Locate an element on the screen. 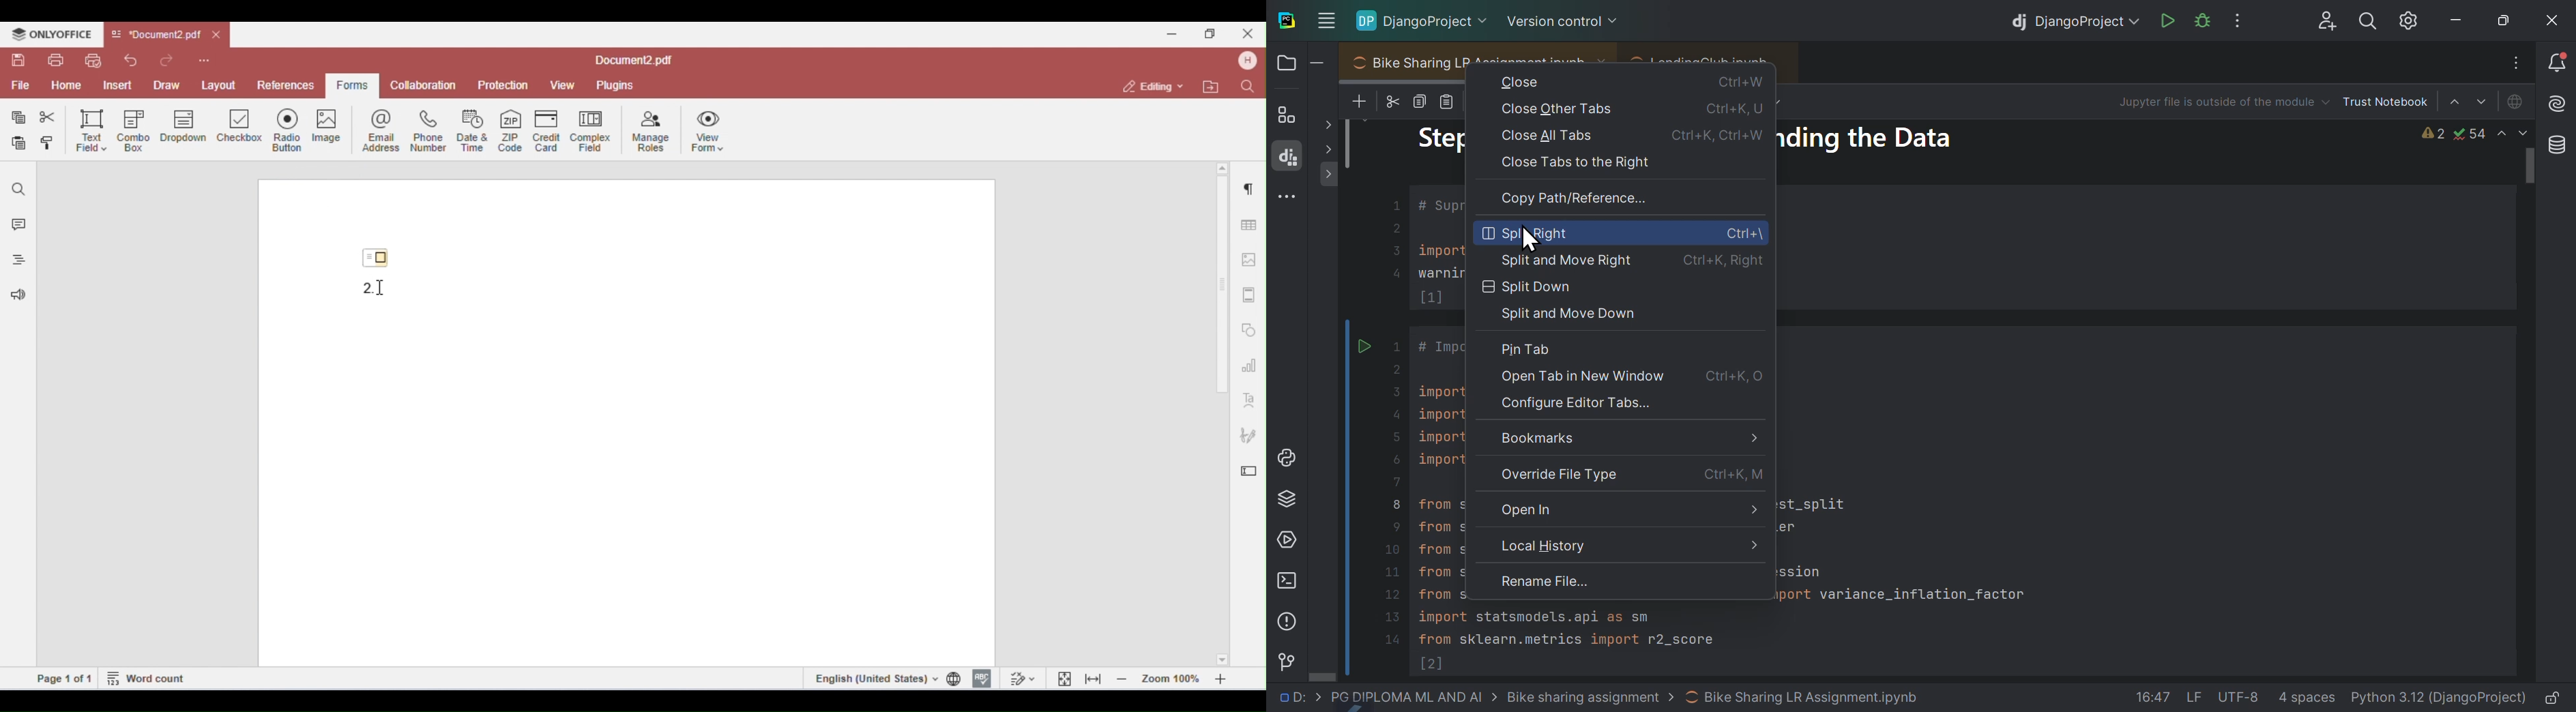 The height and width of the screenshot is (728, 2576).  is located at coordinates (2513, 62).